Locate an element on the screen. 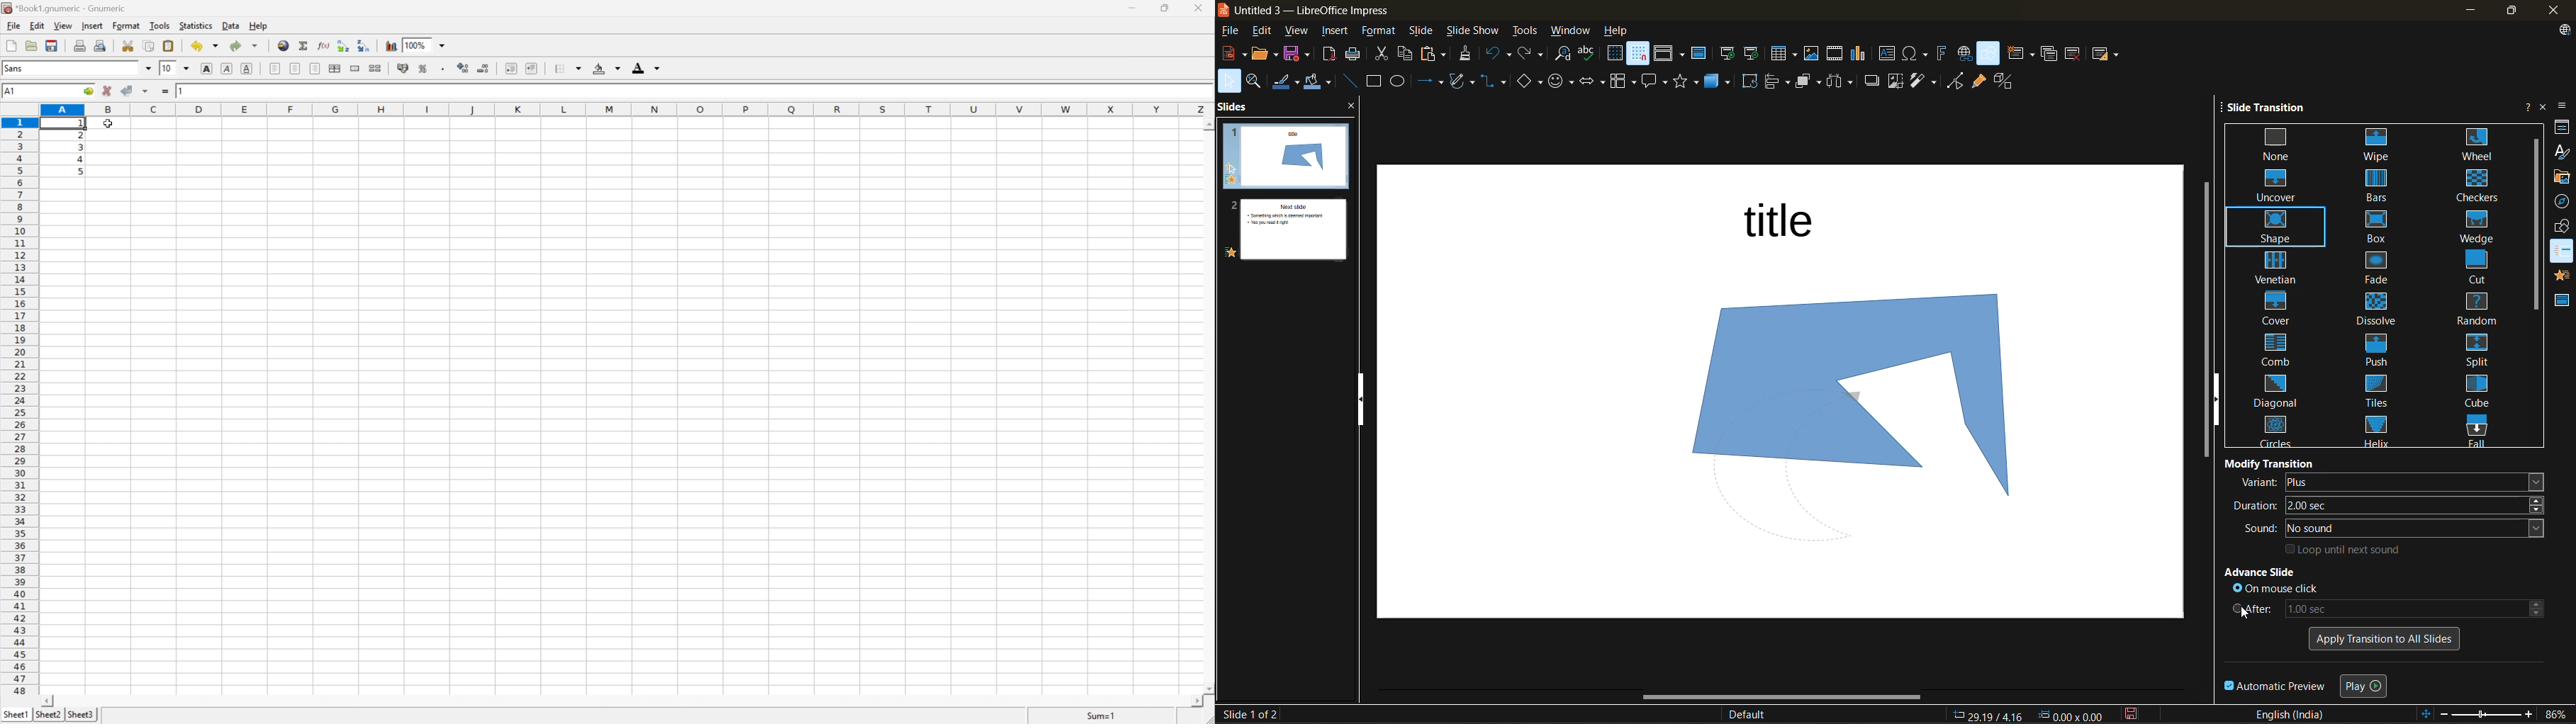  slide master name is located at coordinates (1753, 713).